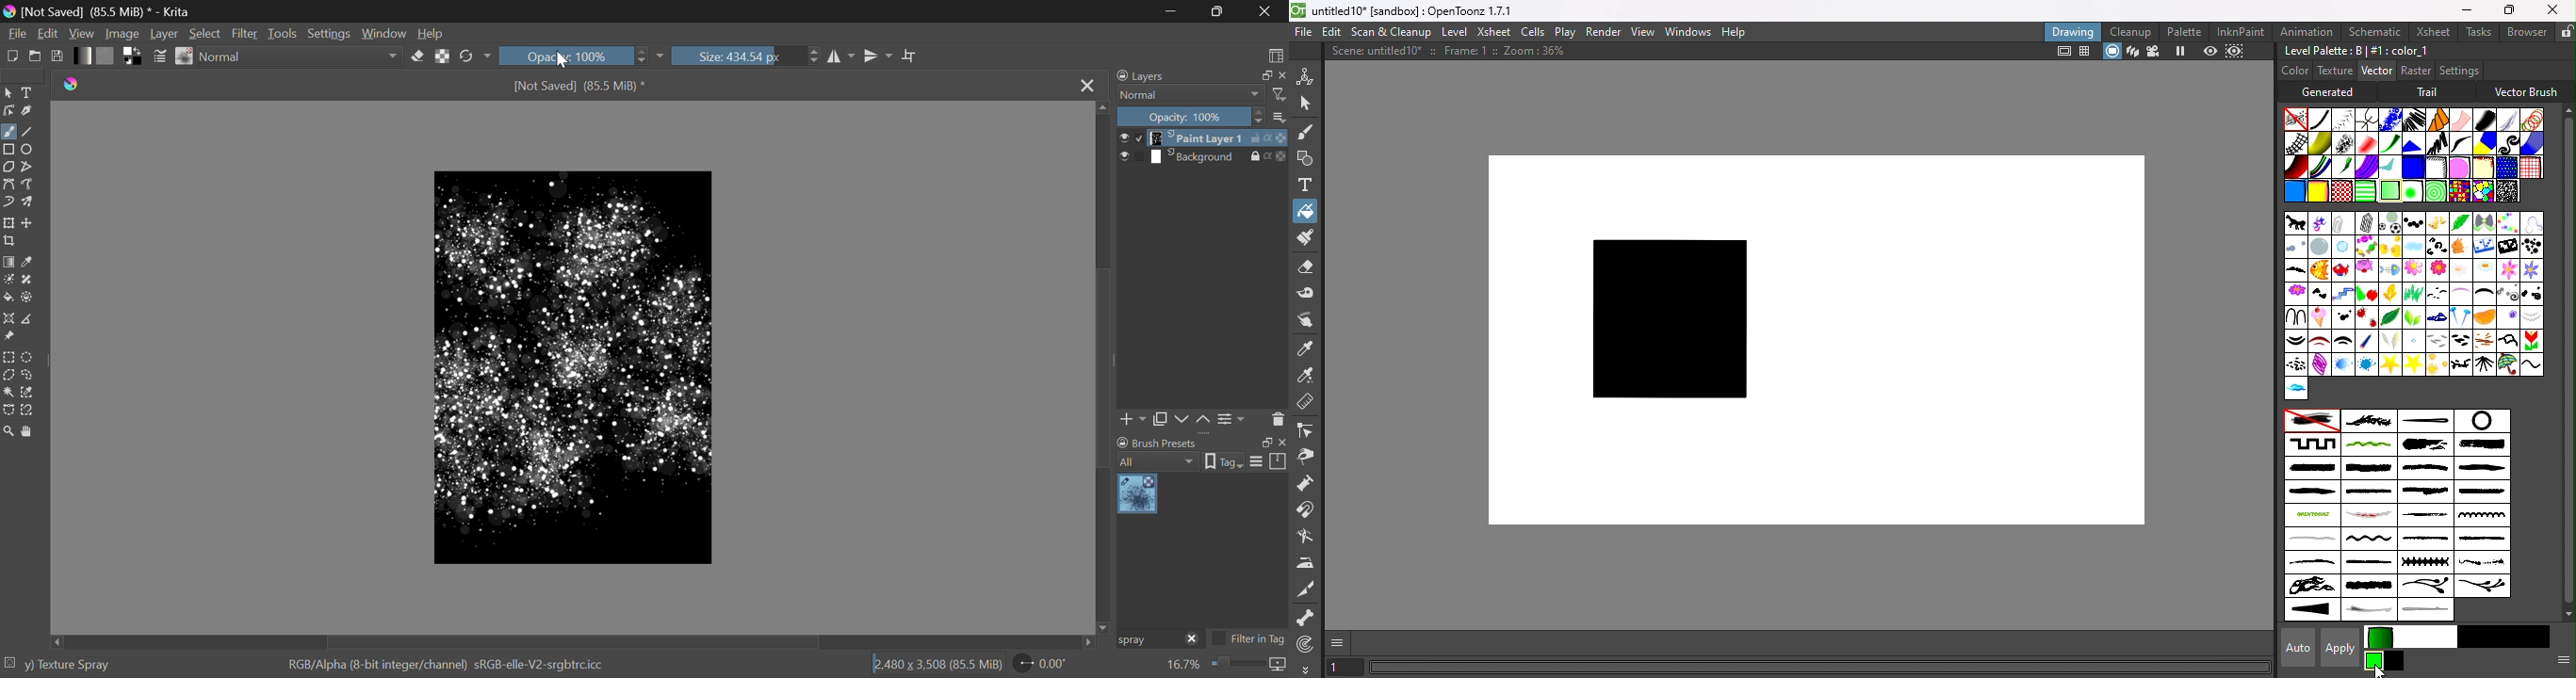 Image resolution: width=2576 pixels, height=700 pixels. Describe the element at coordinates (9, 111) in the screenshot. I see `Edit Shapes` at that location.